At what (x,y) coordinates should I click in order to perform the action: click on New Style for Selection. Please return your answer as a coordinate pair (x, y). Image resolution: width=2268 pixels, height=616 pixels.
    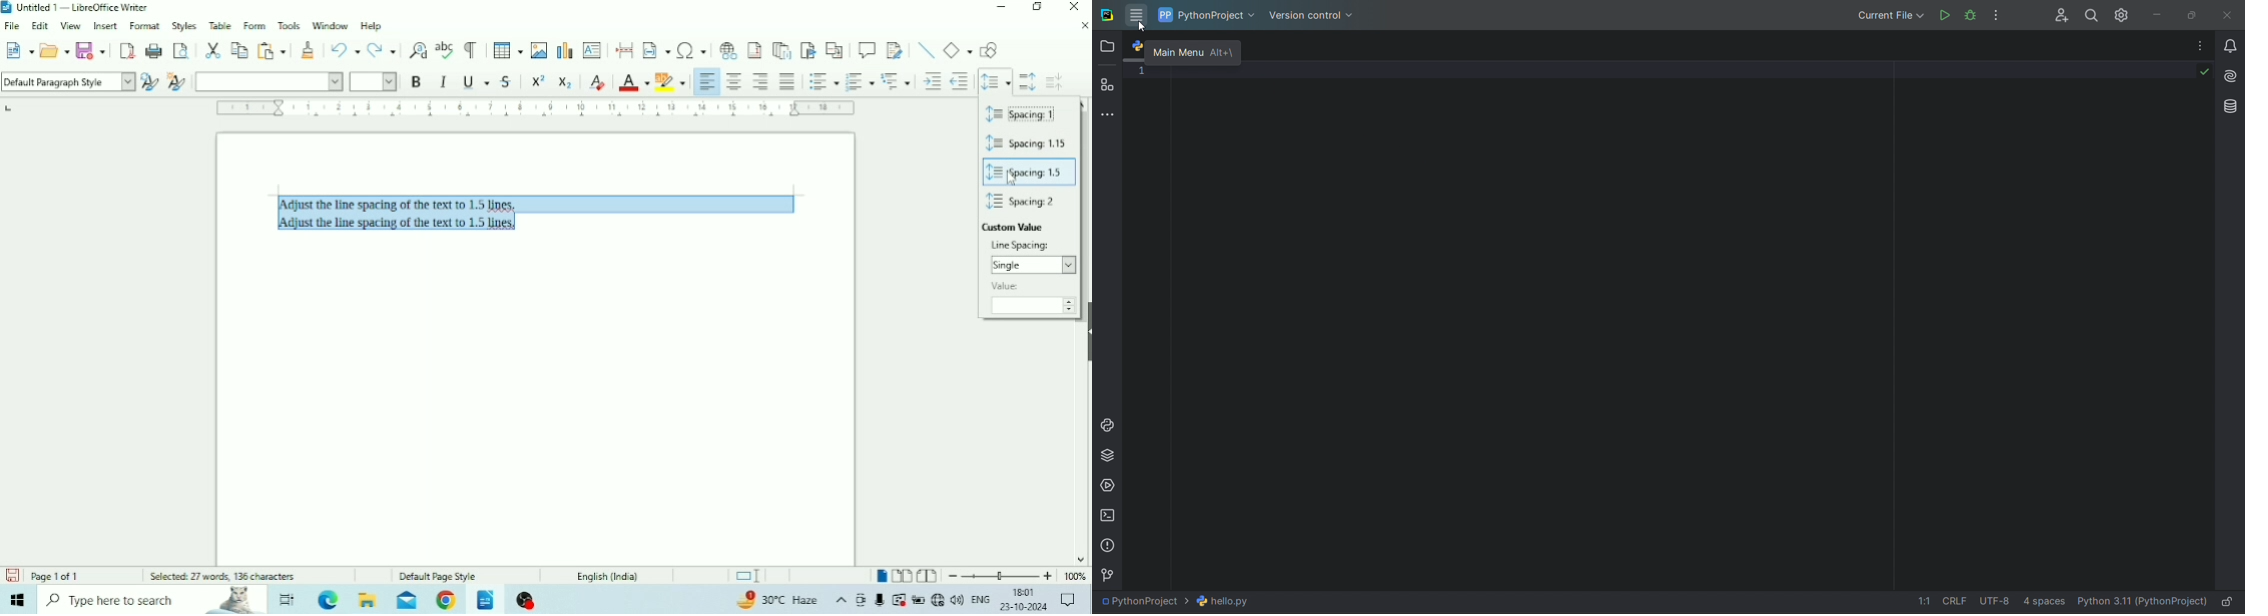
    Looking at the image, I should click on (176, 79).